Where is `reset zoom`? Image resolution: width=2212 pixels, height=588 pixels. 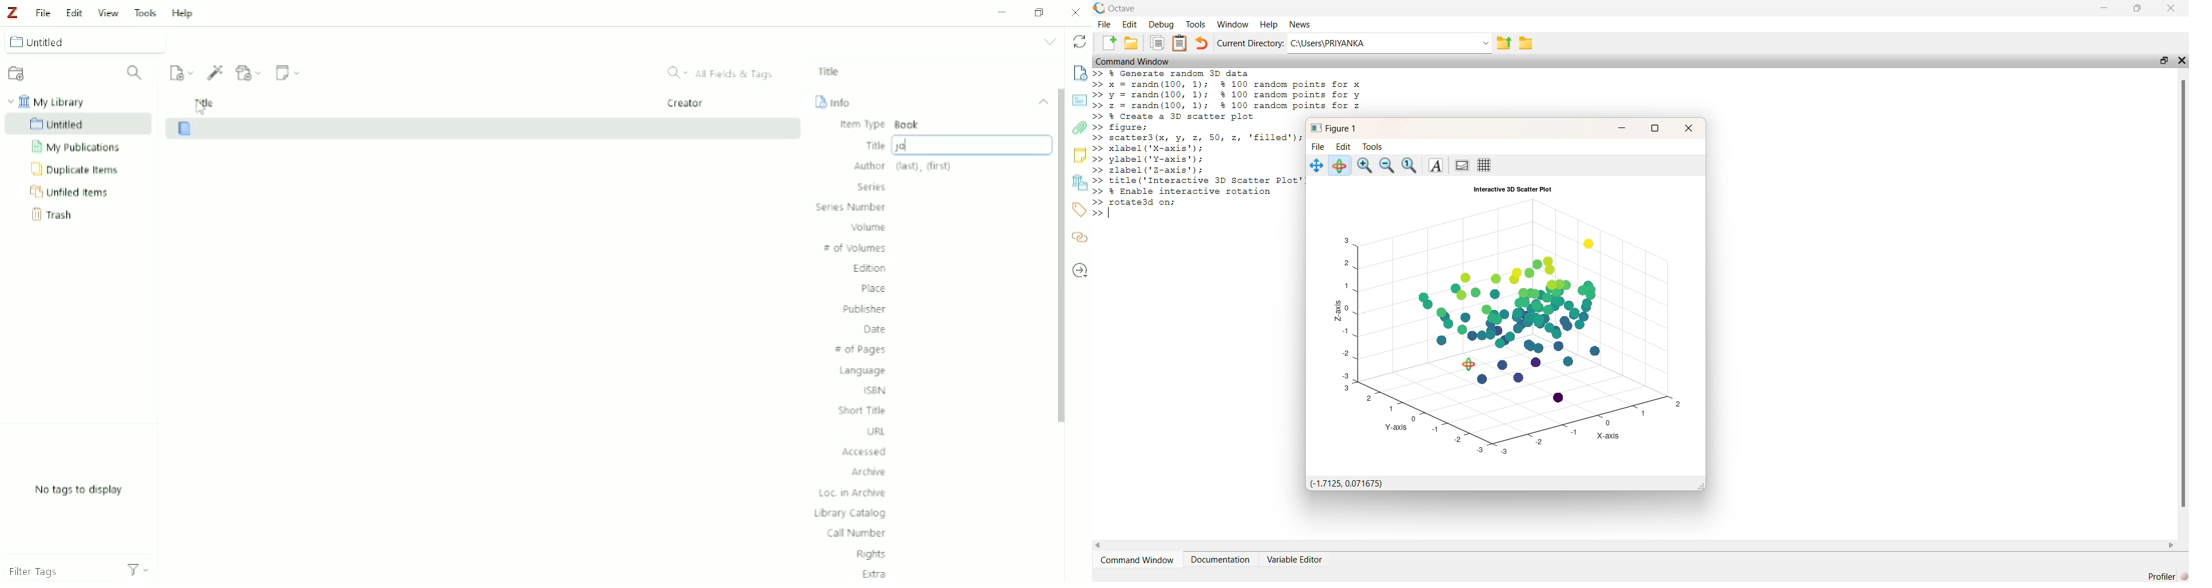 reset zoom is located at coordinates (1410, 166).